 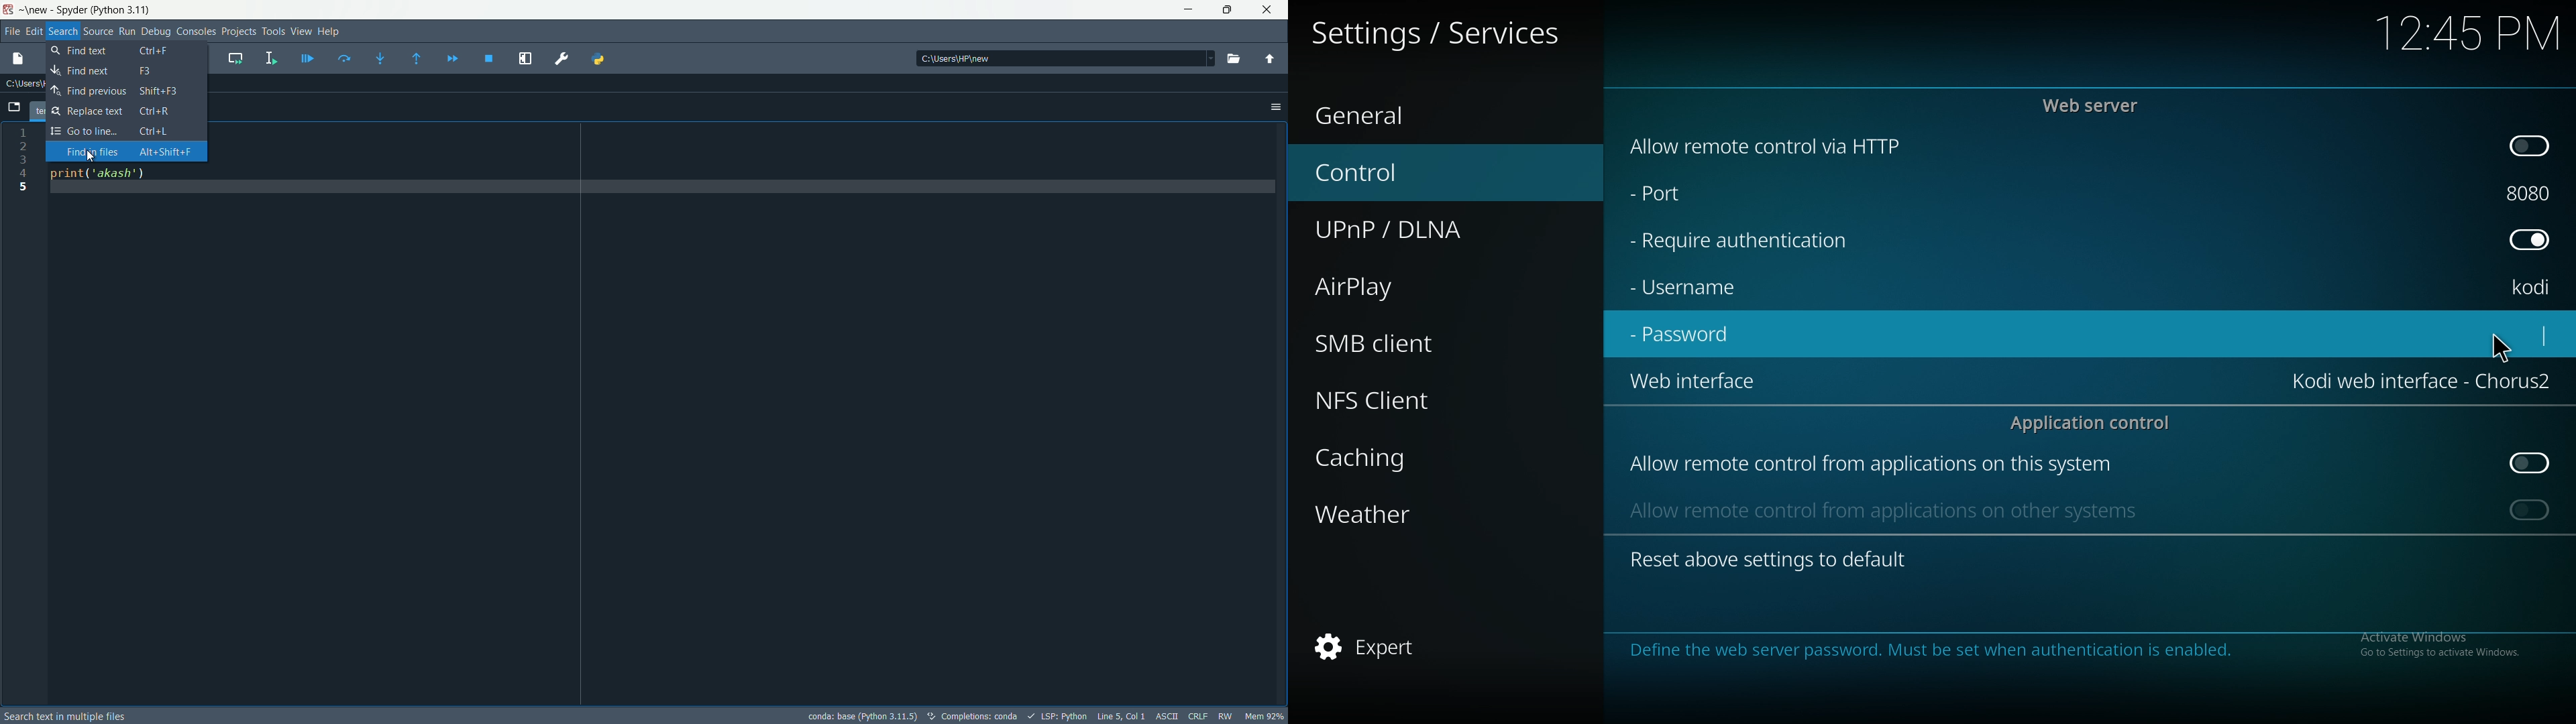 I want to click on smb client, so click(x=1405, y=339).